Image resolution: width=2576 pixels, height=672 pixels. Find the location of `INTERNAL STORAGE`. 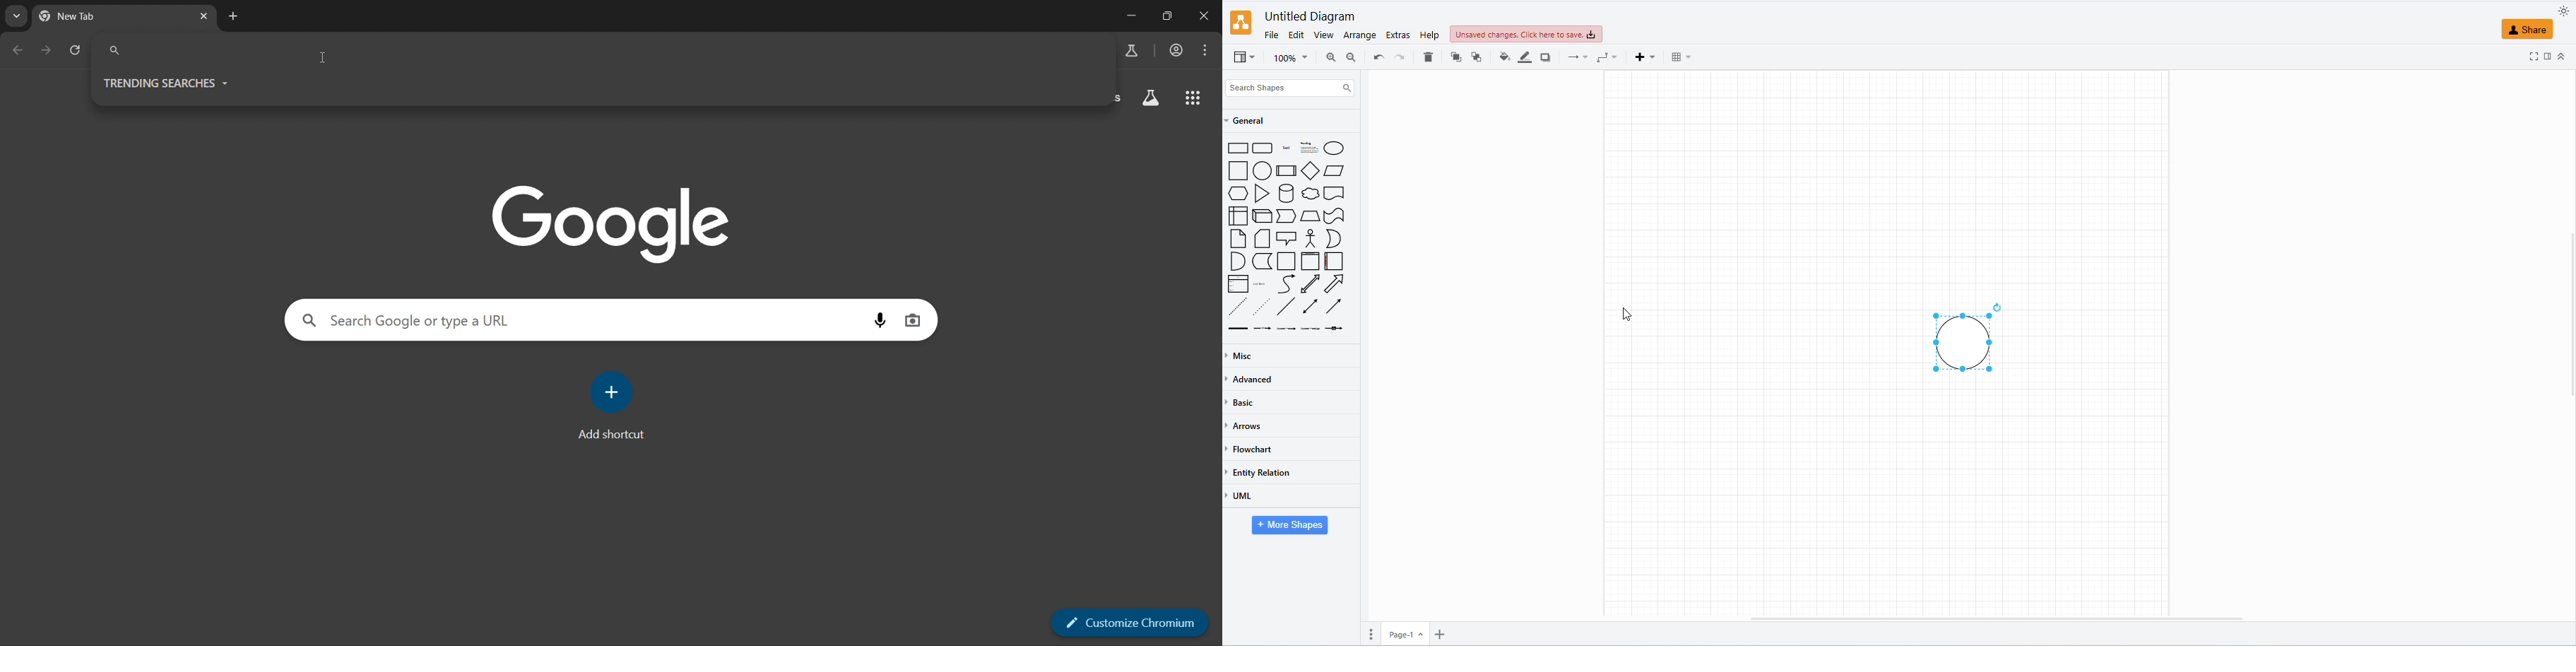

INTERNAL STORAGE is located at coordinates (1239, 218).